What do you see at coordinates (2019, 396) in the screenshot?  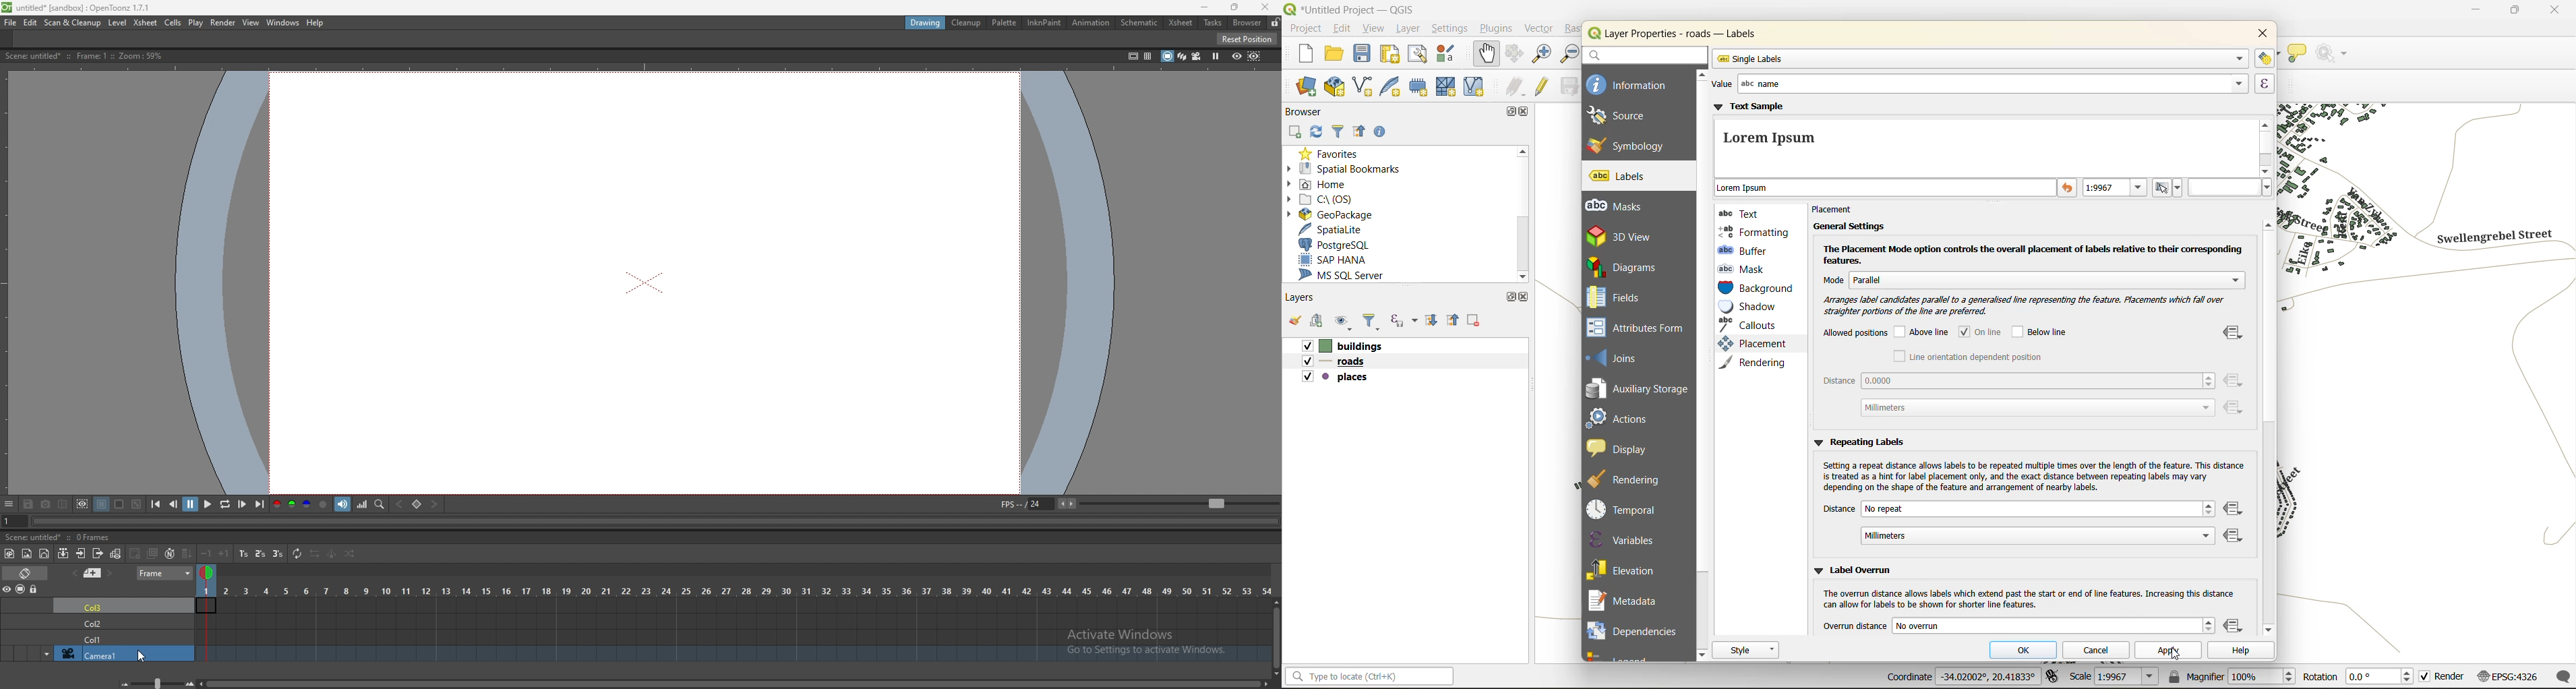 I see `distance` at bounding box center [2019, 396].